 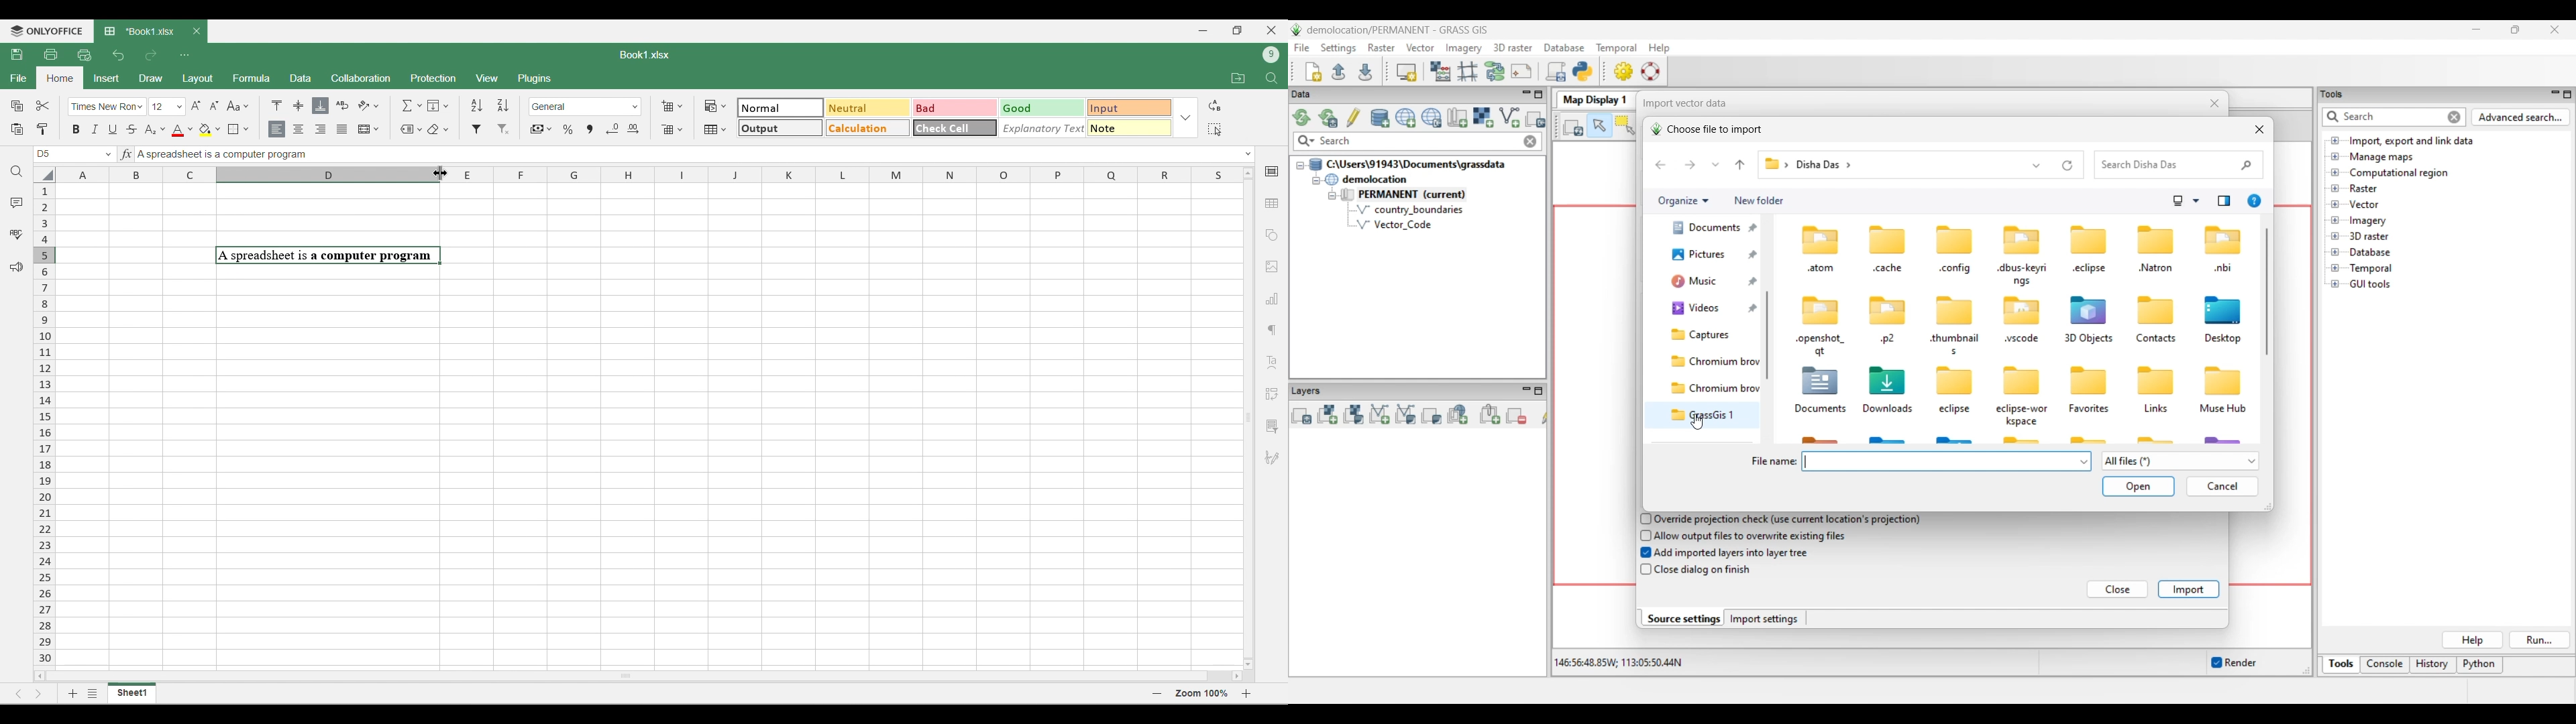 What do you see at coordinates (369, 105) in the screenshot?
I see `Orientation options` at bounding box center [369, 105].